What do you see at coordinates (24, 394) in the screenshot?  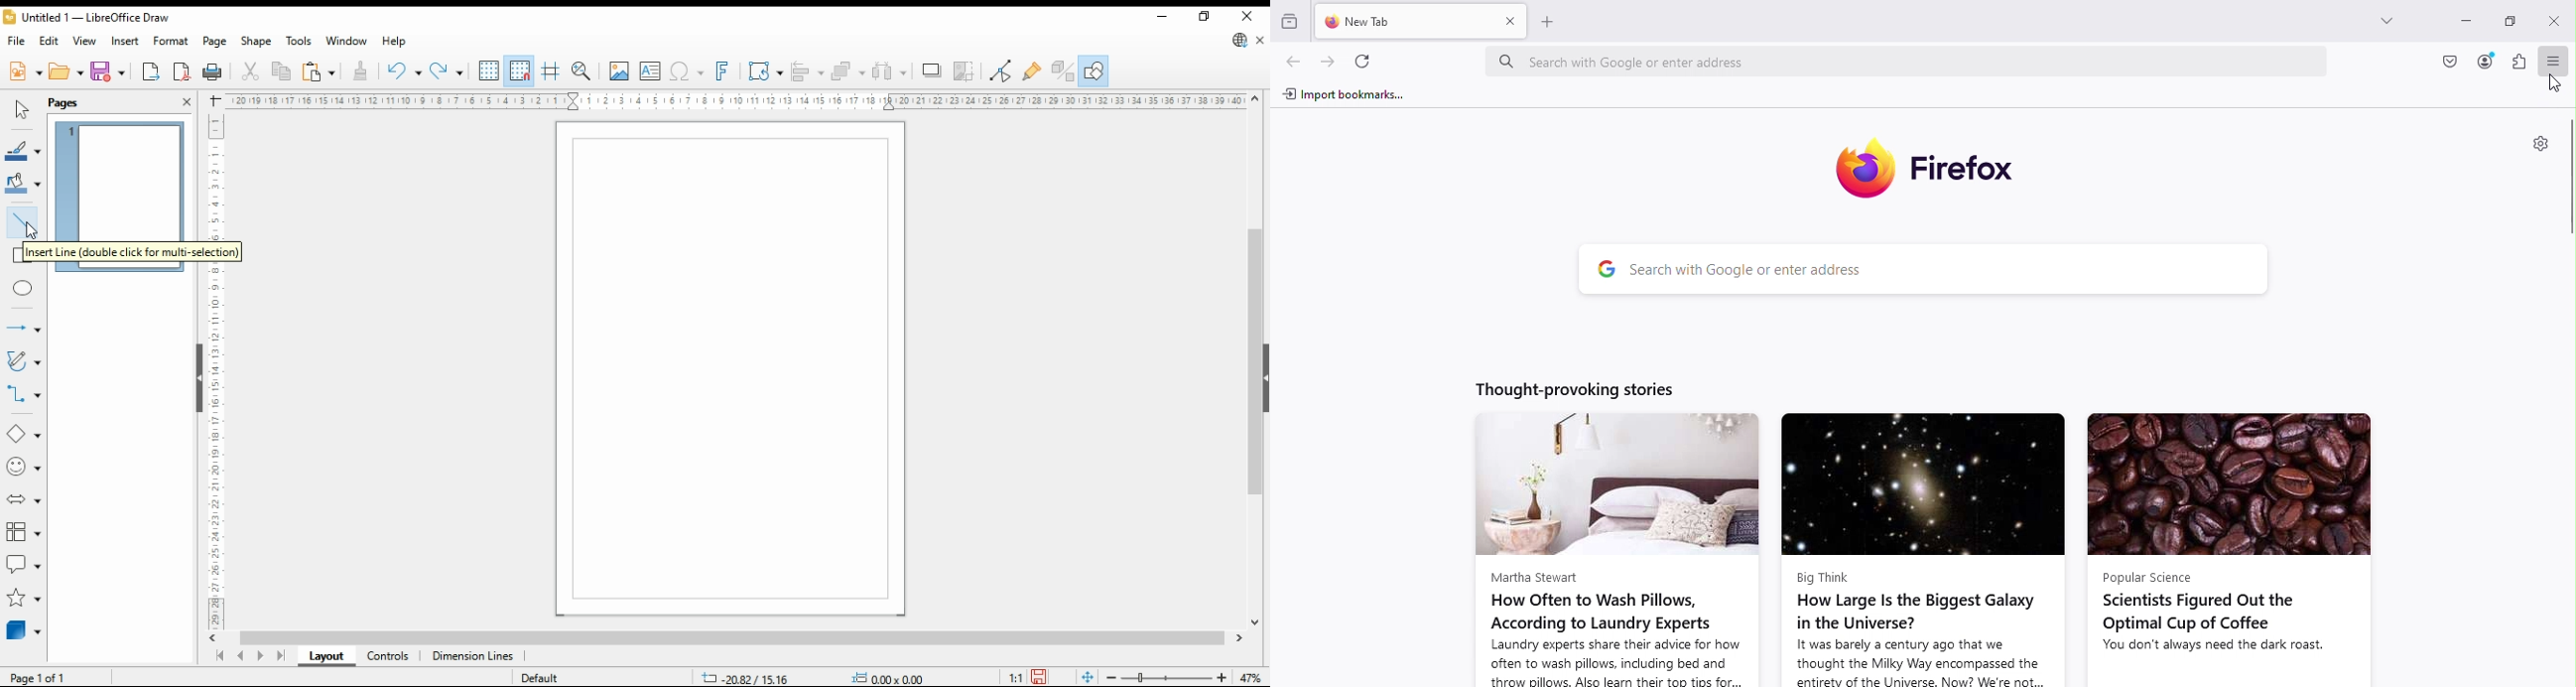 I see `connectors` at bounding box center [24, 394].